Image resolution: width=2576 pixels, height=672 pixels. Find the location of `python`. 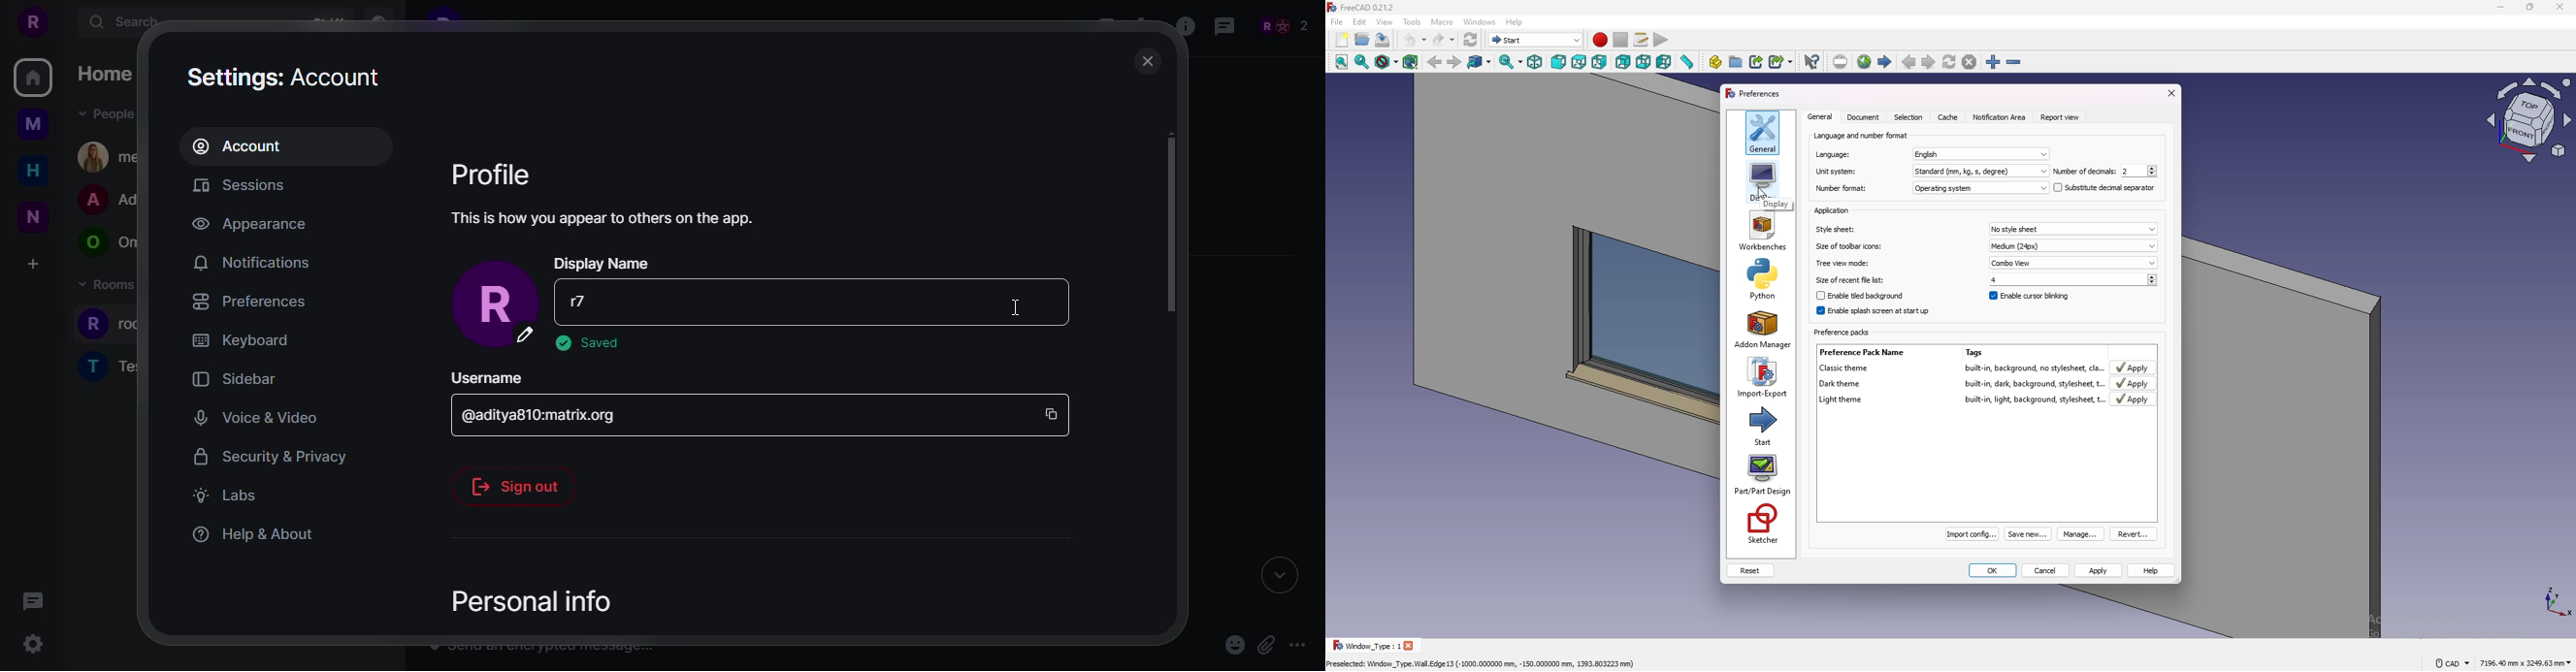

python is located at coordinates (1761, 279).